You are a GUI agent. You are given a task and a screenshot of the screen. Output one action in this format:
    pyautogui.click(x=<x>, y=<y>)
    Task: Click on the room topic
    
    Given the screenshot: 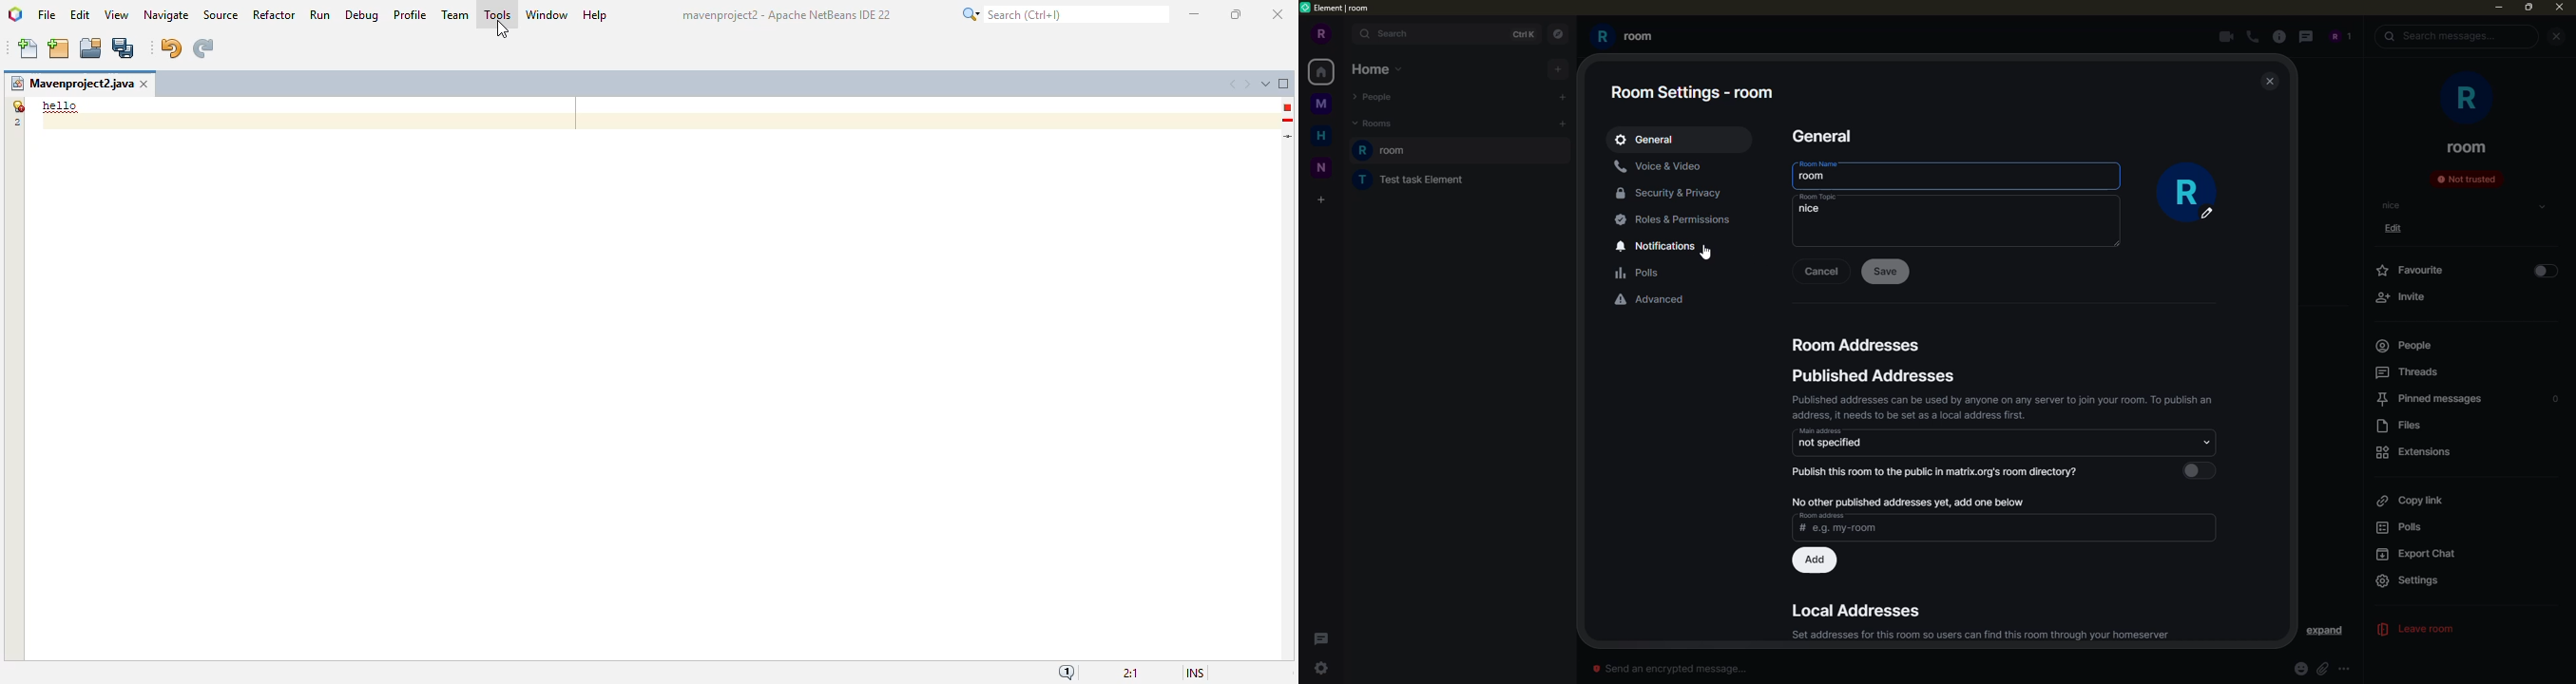 What is the action you would take?
    pyautogui.click(x=1818, y=197)
    